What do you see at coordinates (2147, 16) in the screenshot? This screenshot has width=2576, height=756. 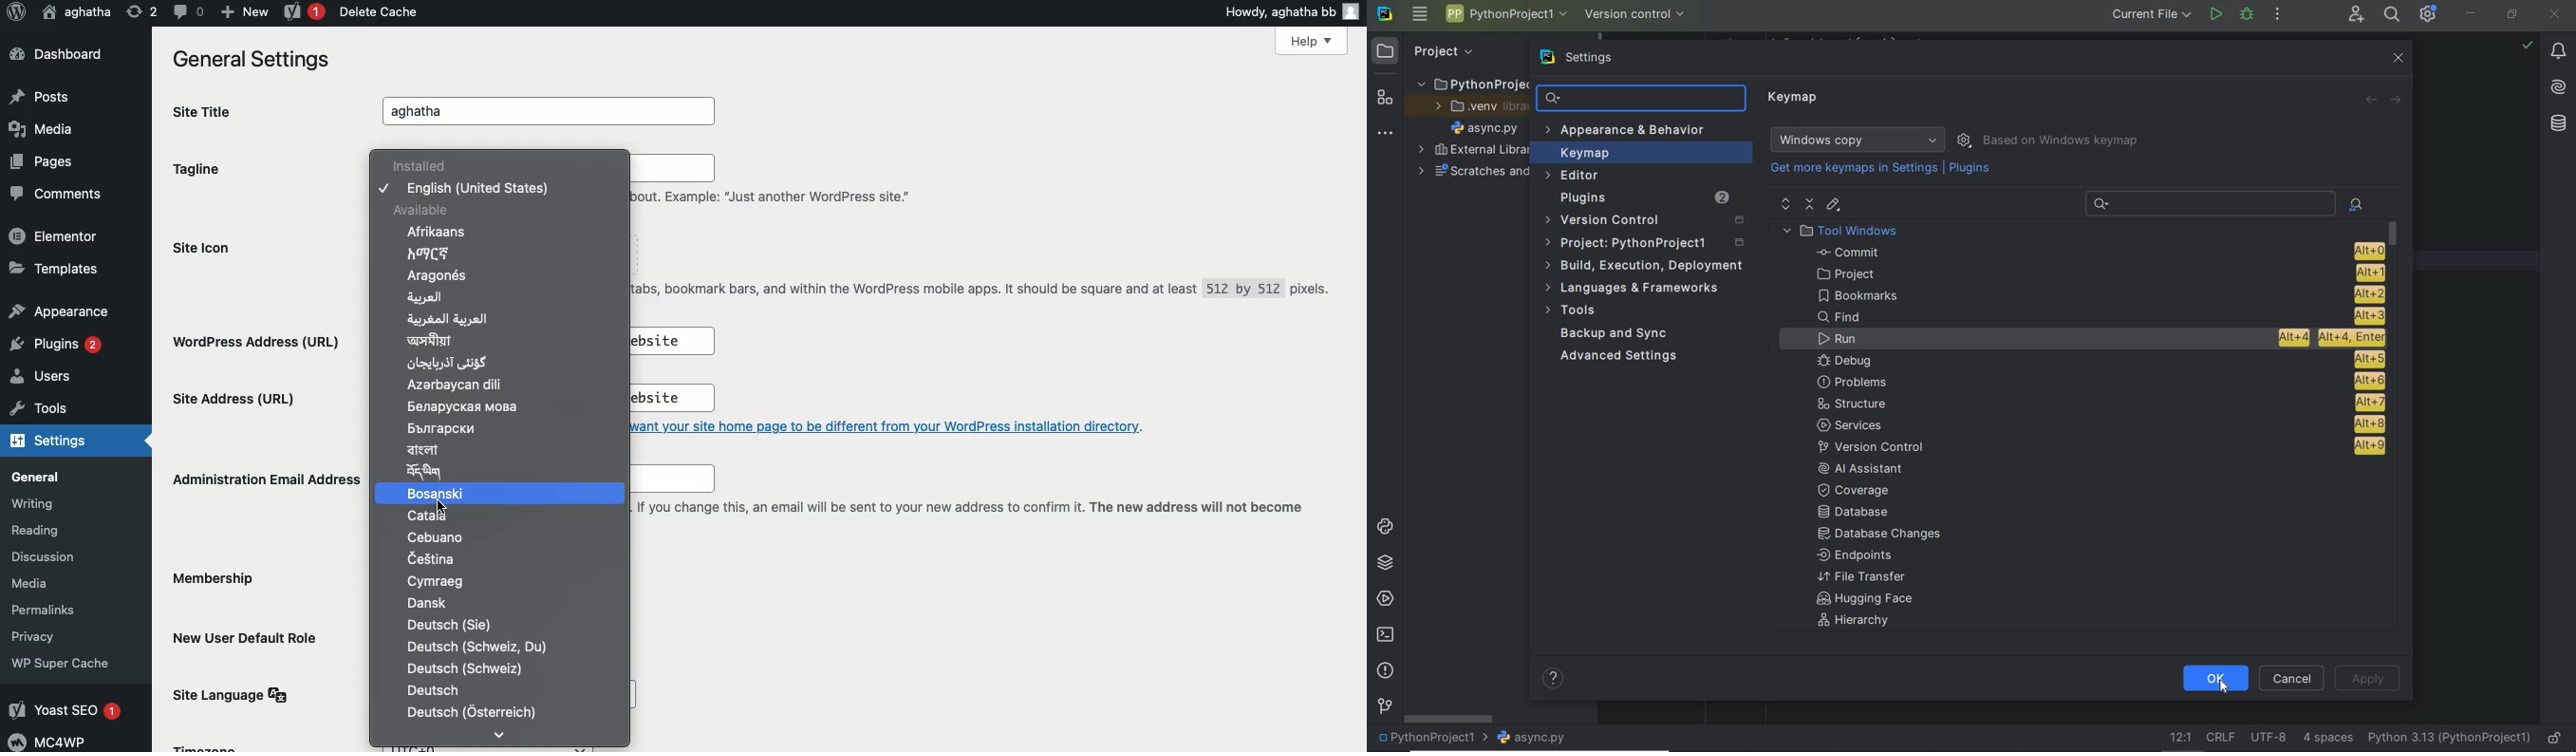 I see `current file` at bounding box center [2147, 16].